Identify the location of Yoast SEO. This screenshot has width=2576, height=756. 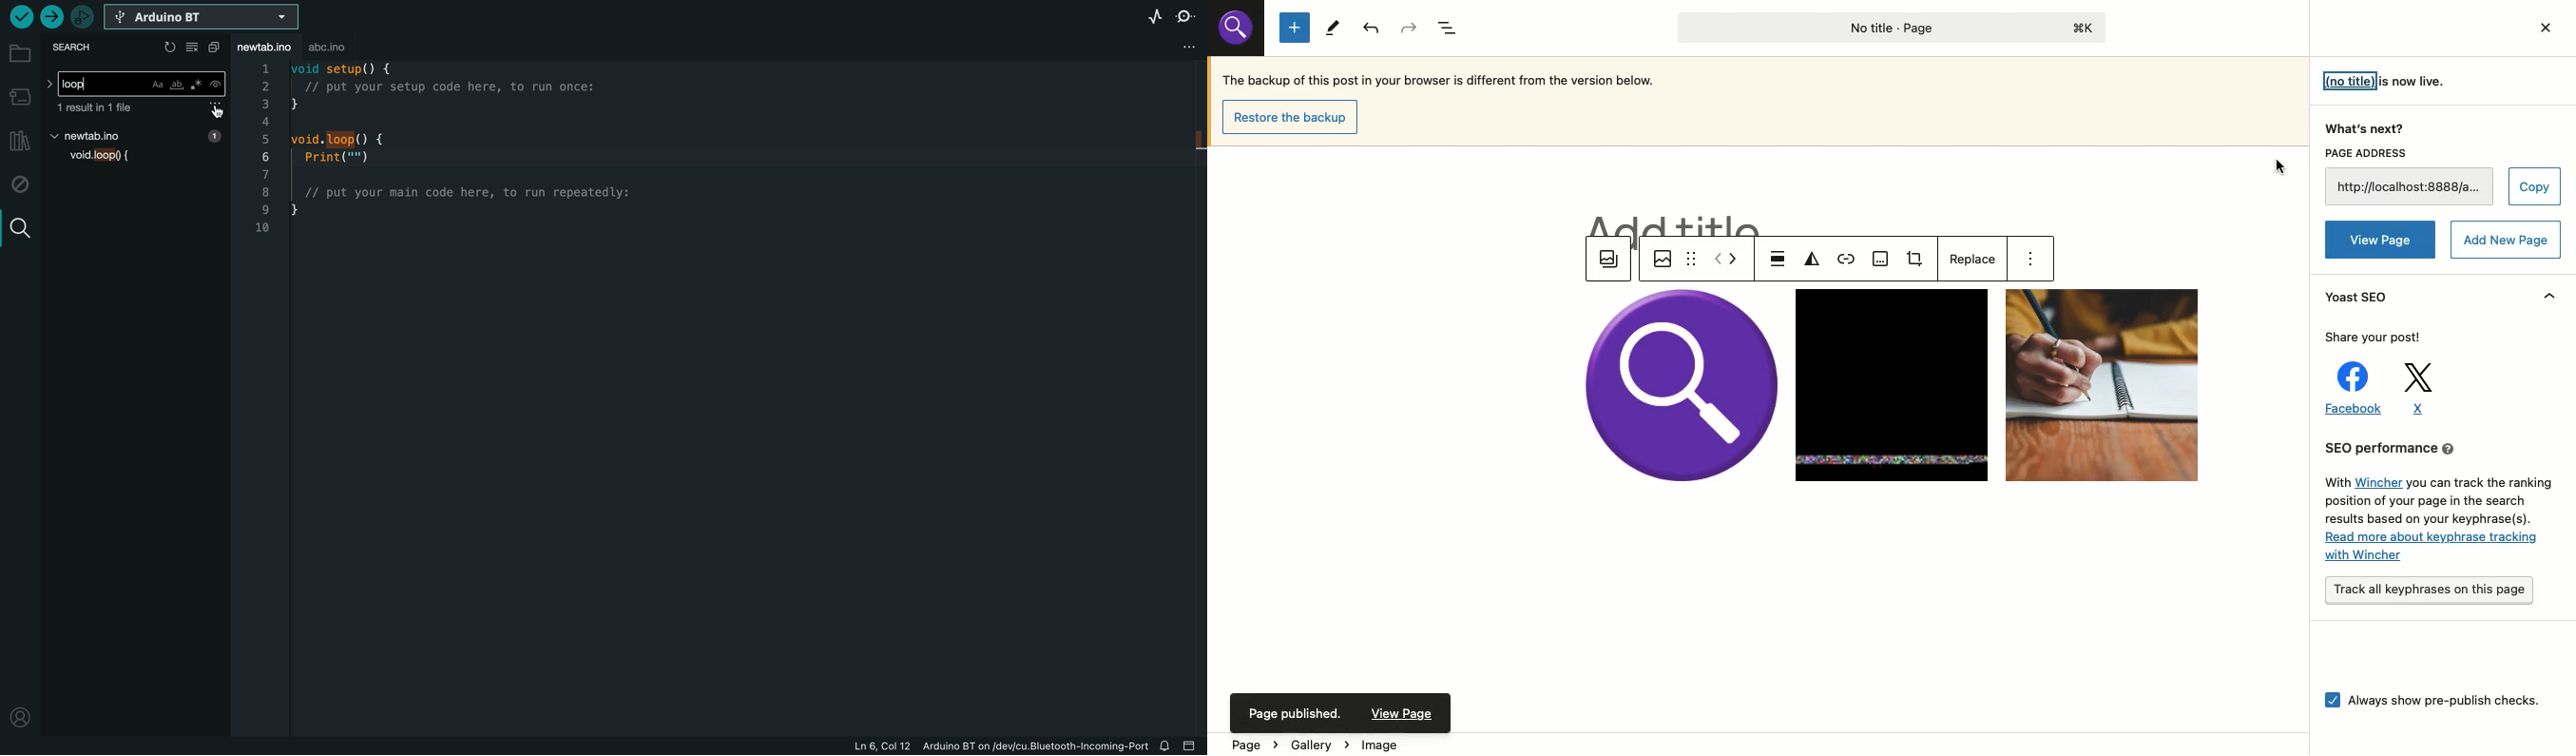
(2363, 301).